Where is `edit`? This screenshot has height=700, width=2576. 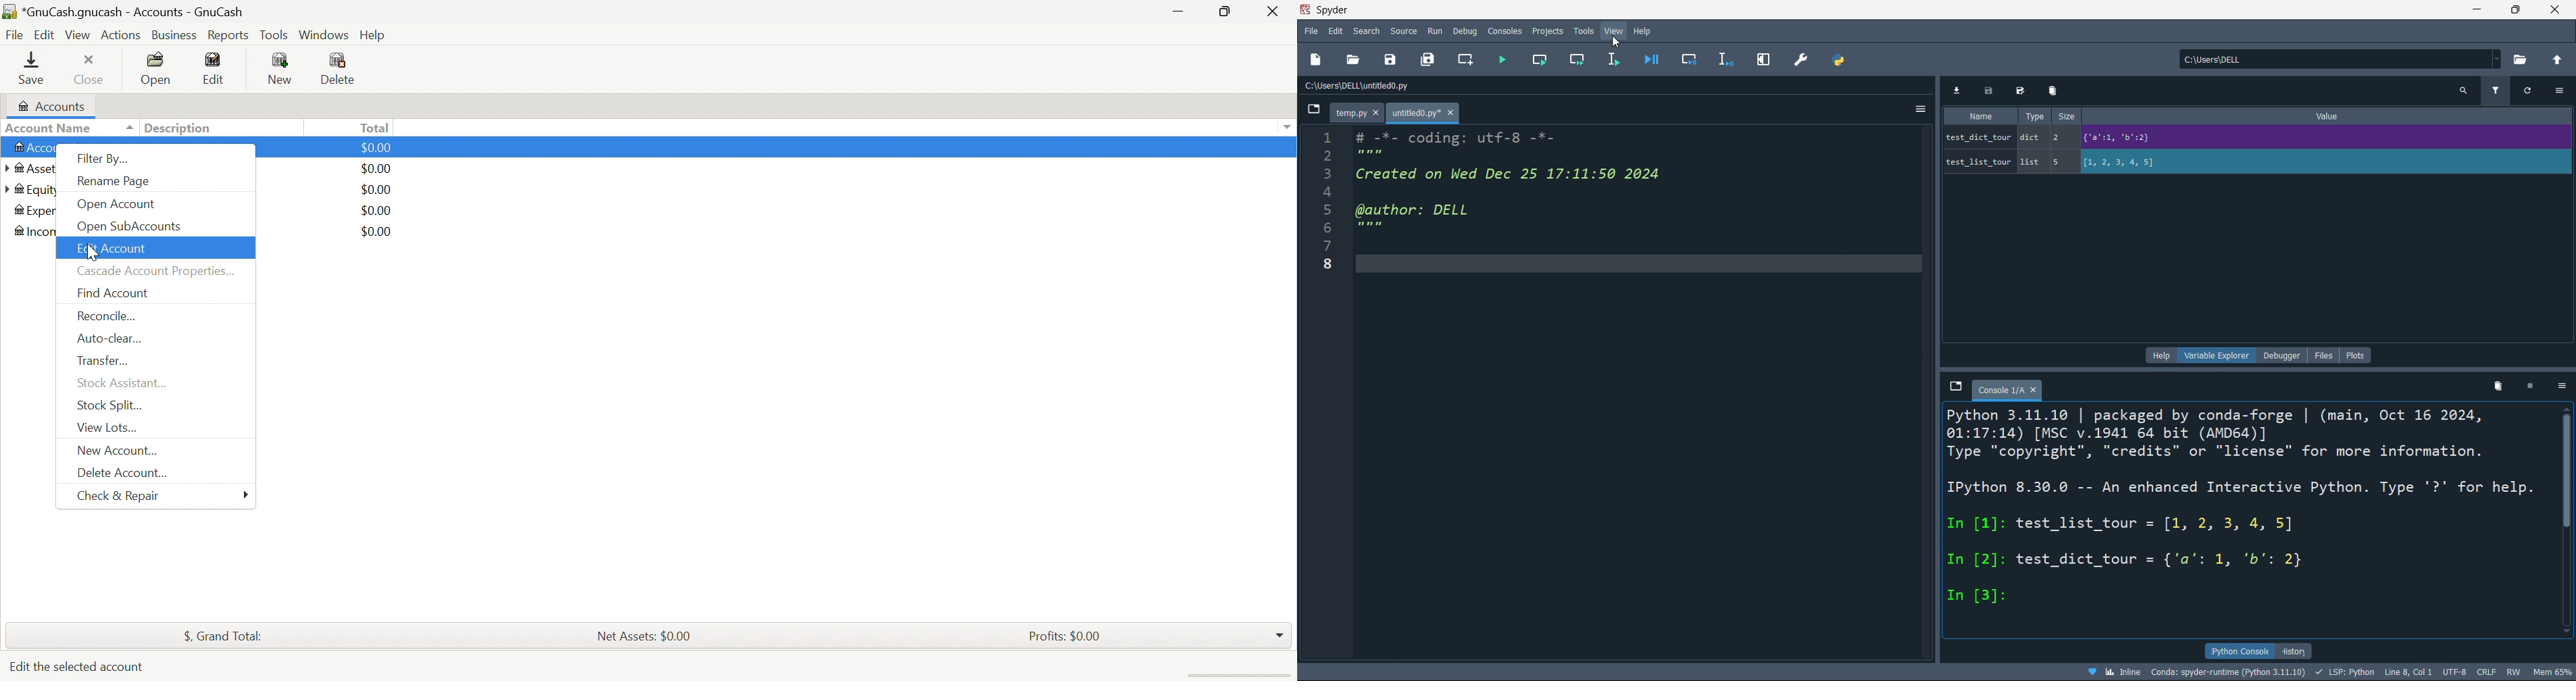
edit is located at coordinates (1334, 30).